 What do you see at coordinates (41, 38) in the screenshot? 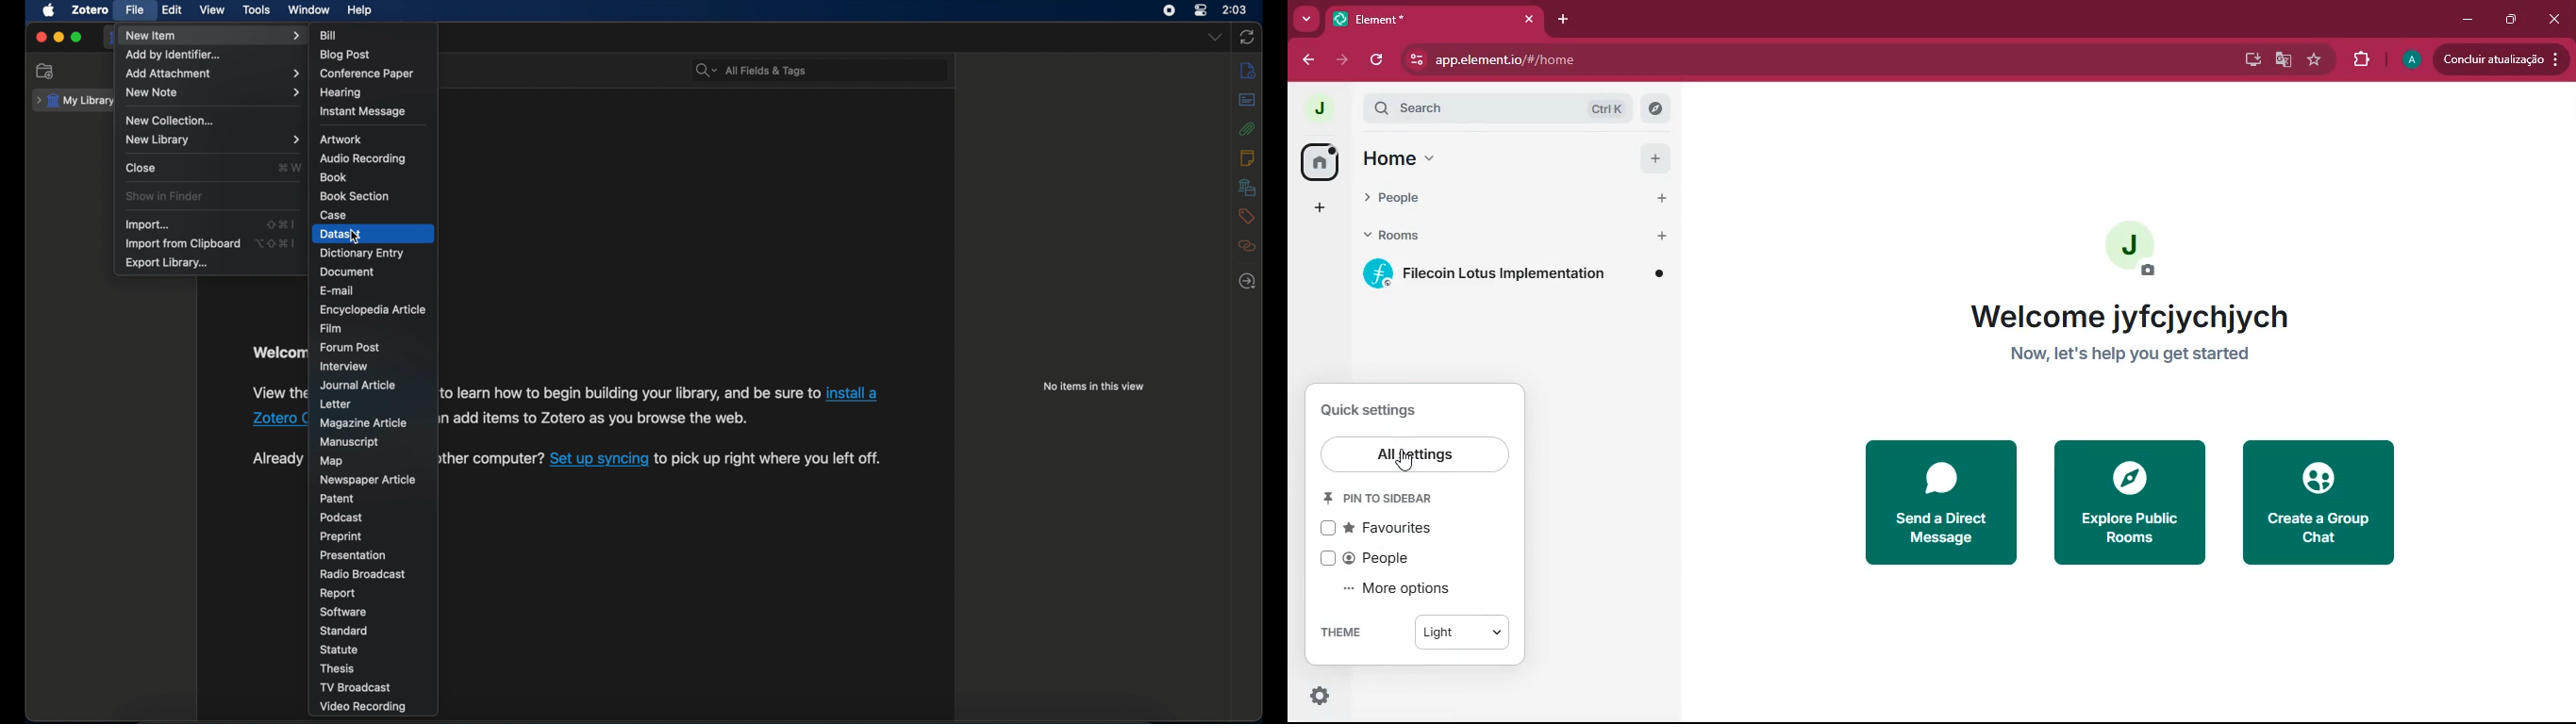
I see `close` at bounding box center [41, 38].